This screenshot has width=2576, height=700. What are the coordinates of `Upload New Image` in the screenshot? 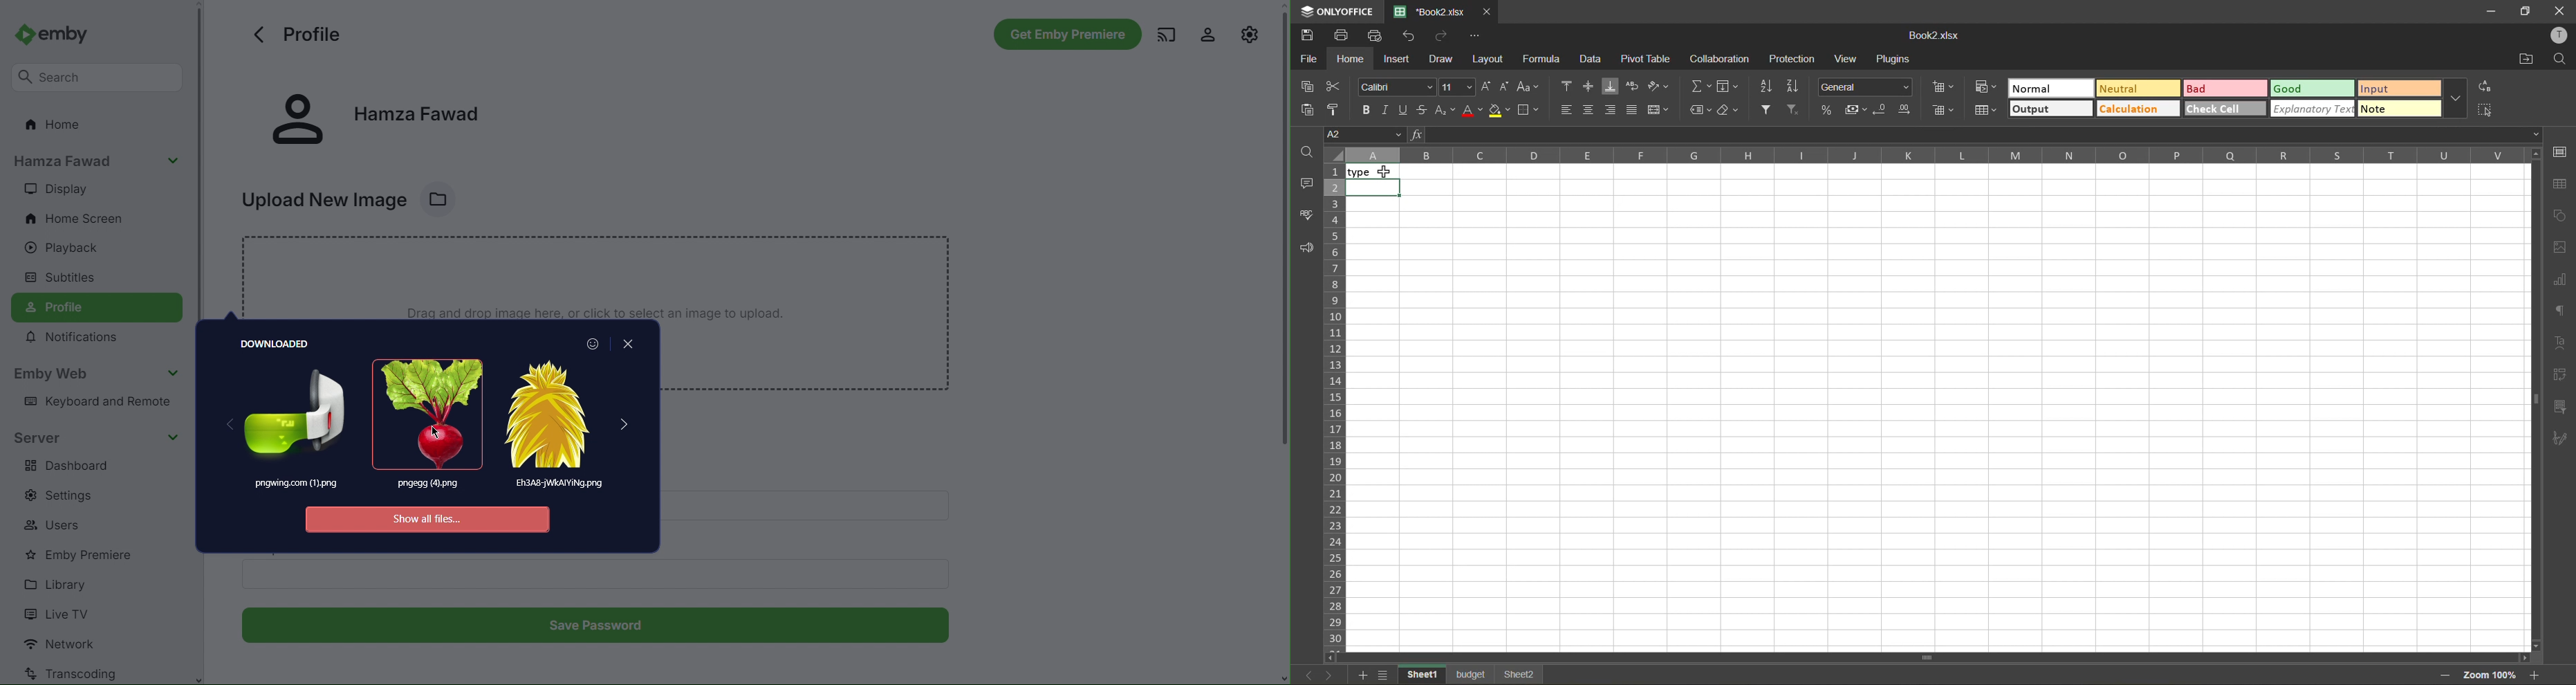 It's located at (358, 197).